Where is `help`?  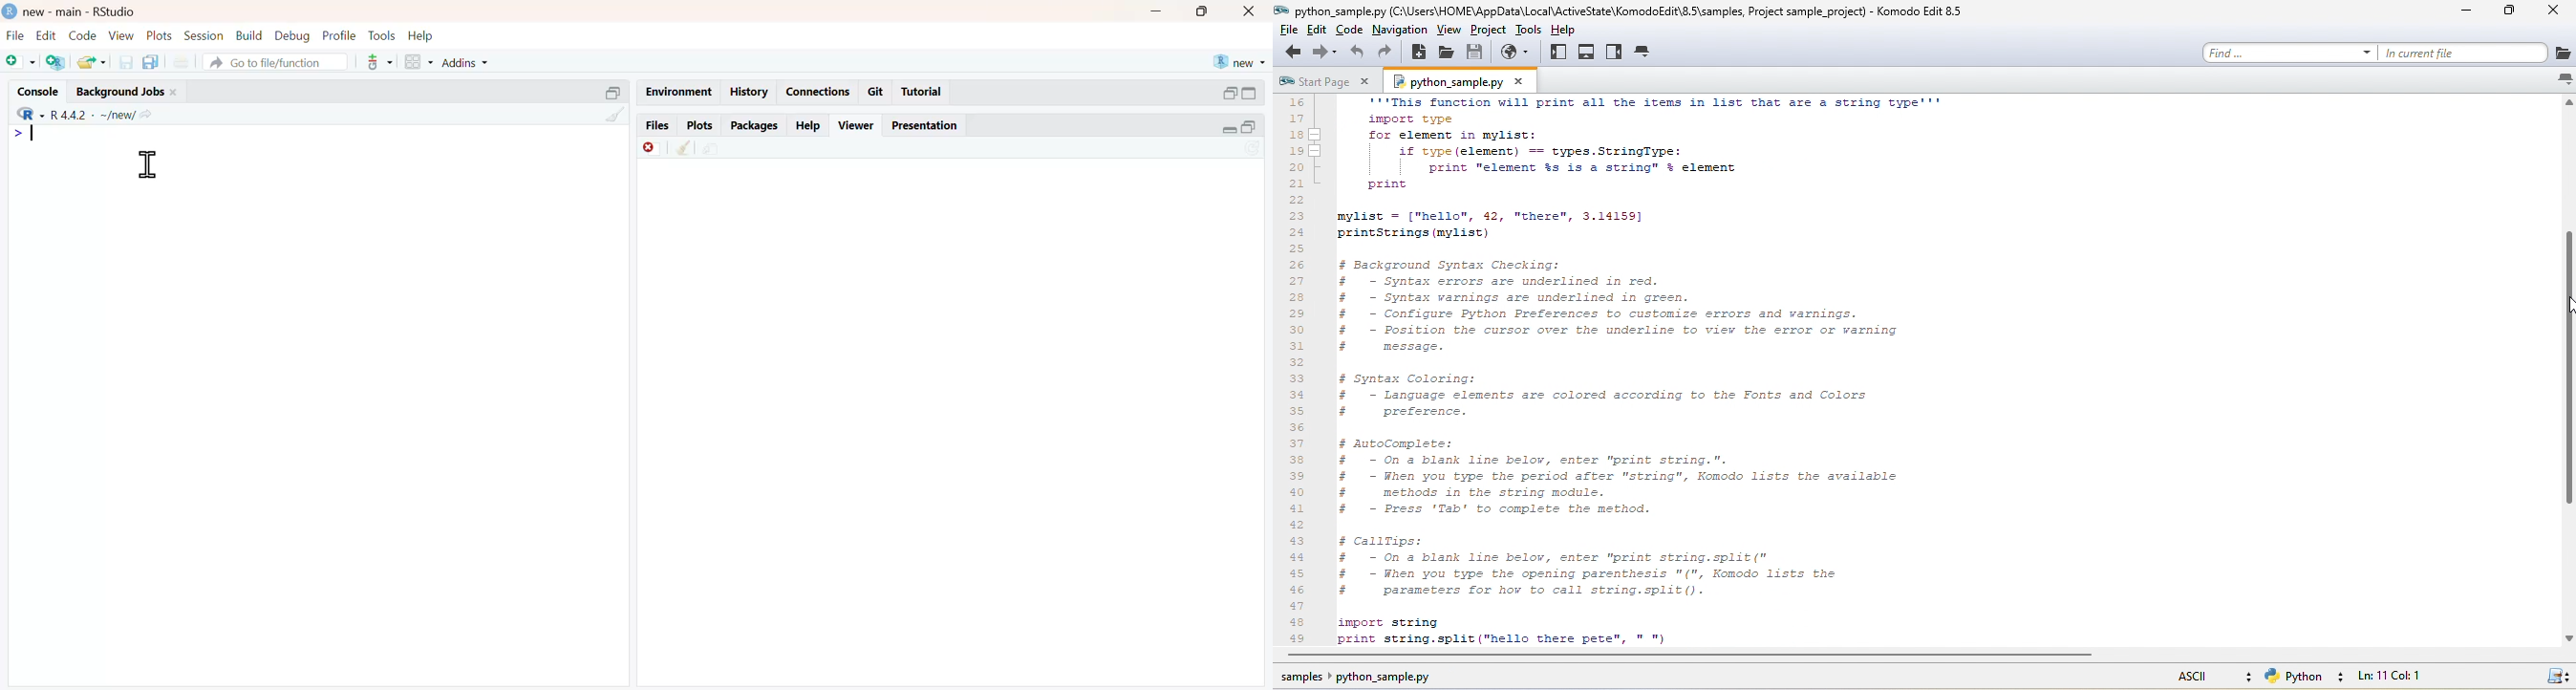 help is located at coordinates (421, 37).